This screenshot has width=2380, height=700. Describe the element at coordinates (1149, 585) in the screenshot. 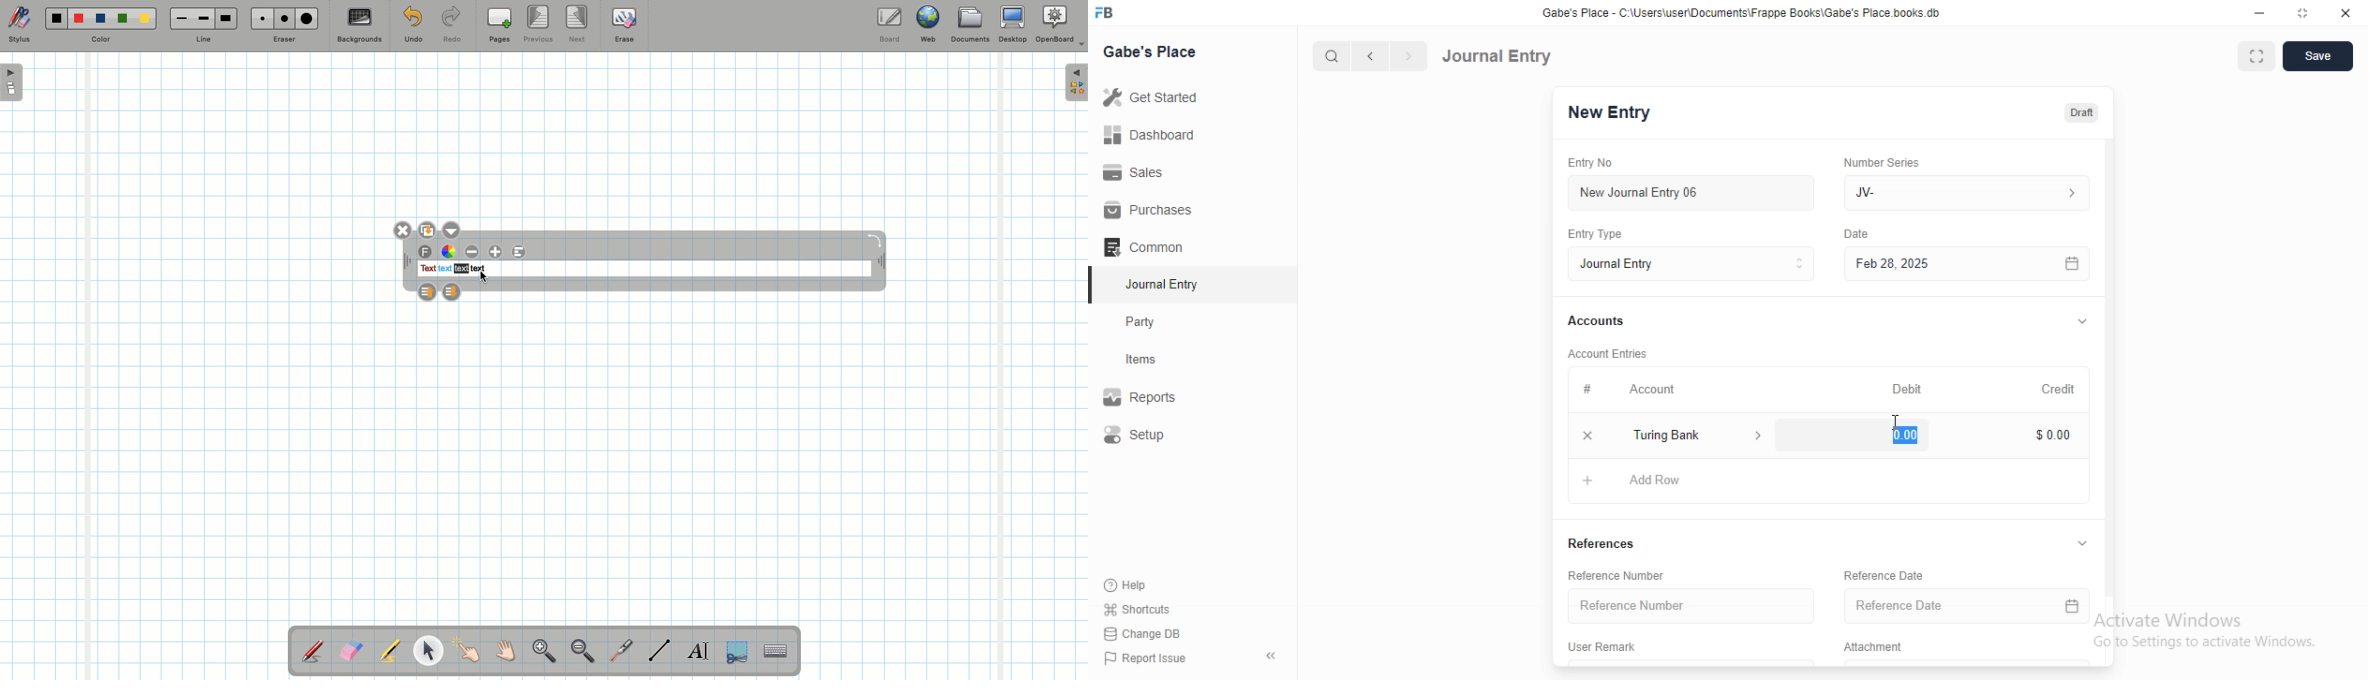

I see `‘Help` at that location.